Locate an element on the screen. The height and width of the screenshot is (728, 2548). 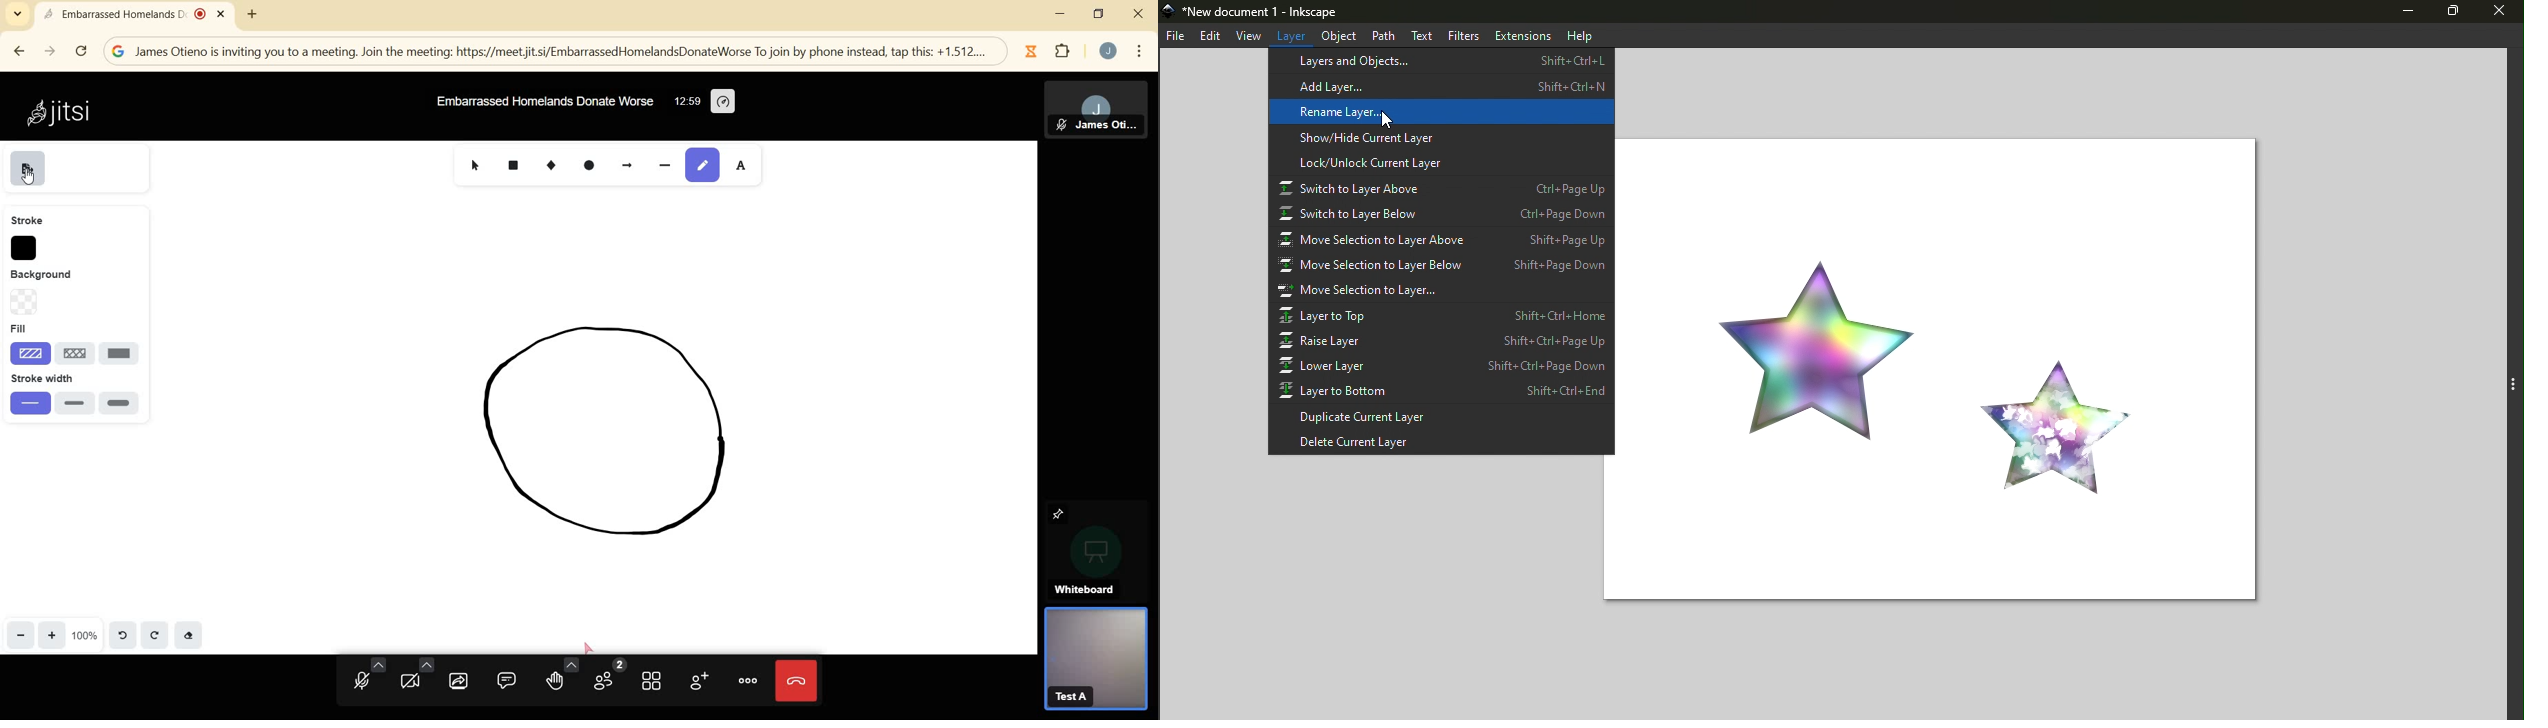
Pen is located at coordinates (705, 163).